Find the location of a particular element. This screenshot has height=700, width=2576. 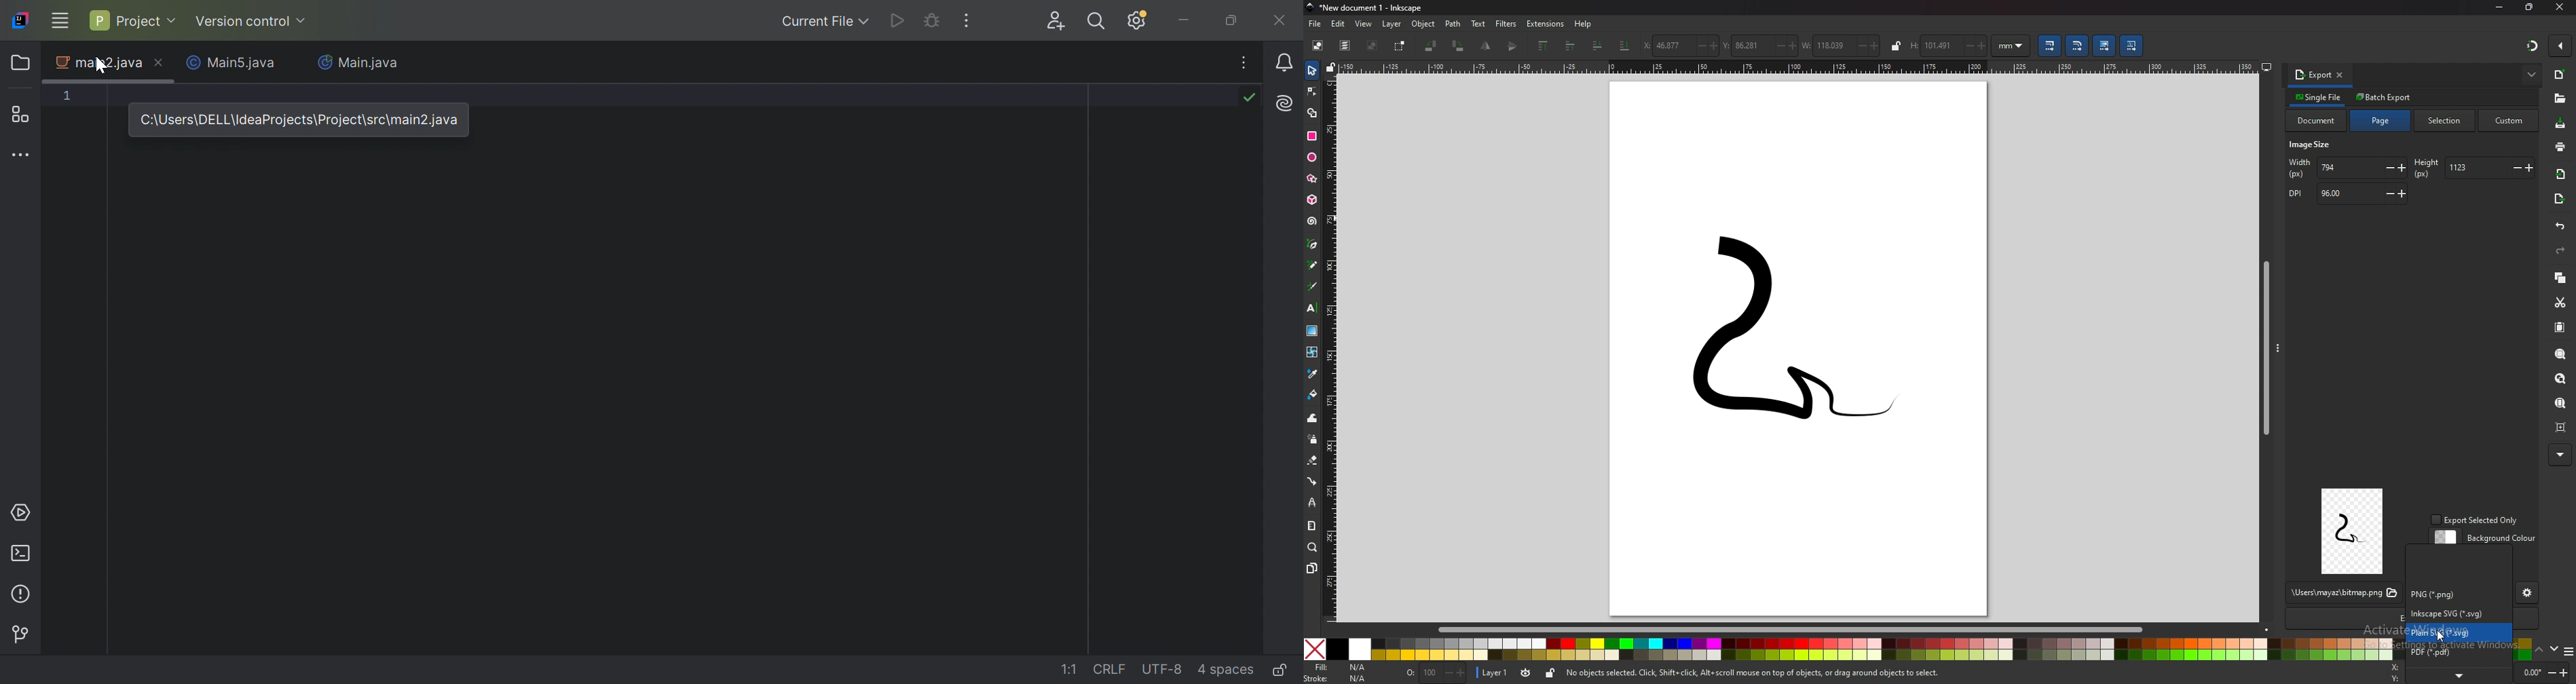

info is located at coordinates (1754, 673).